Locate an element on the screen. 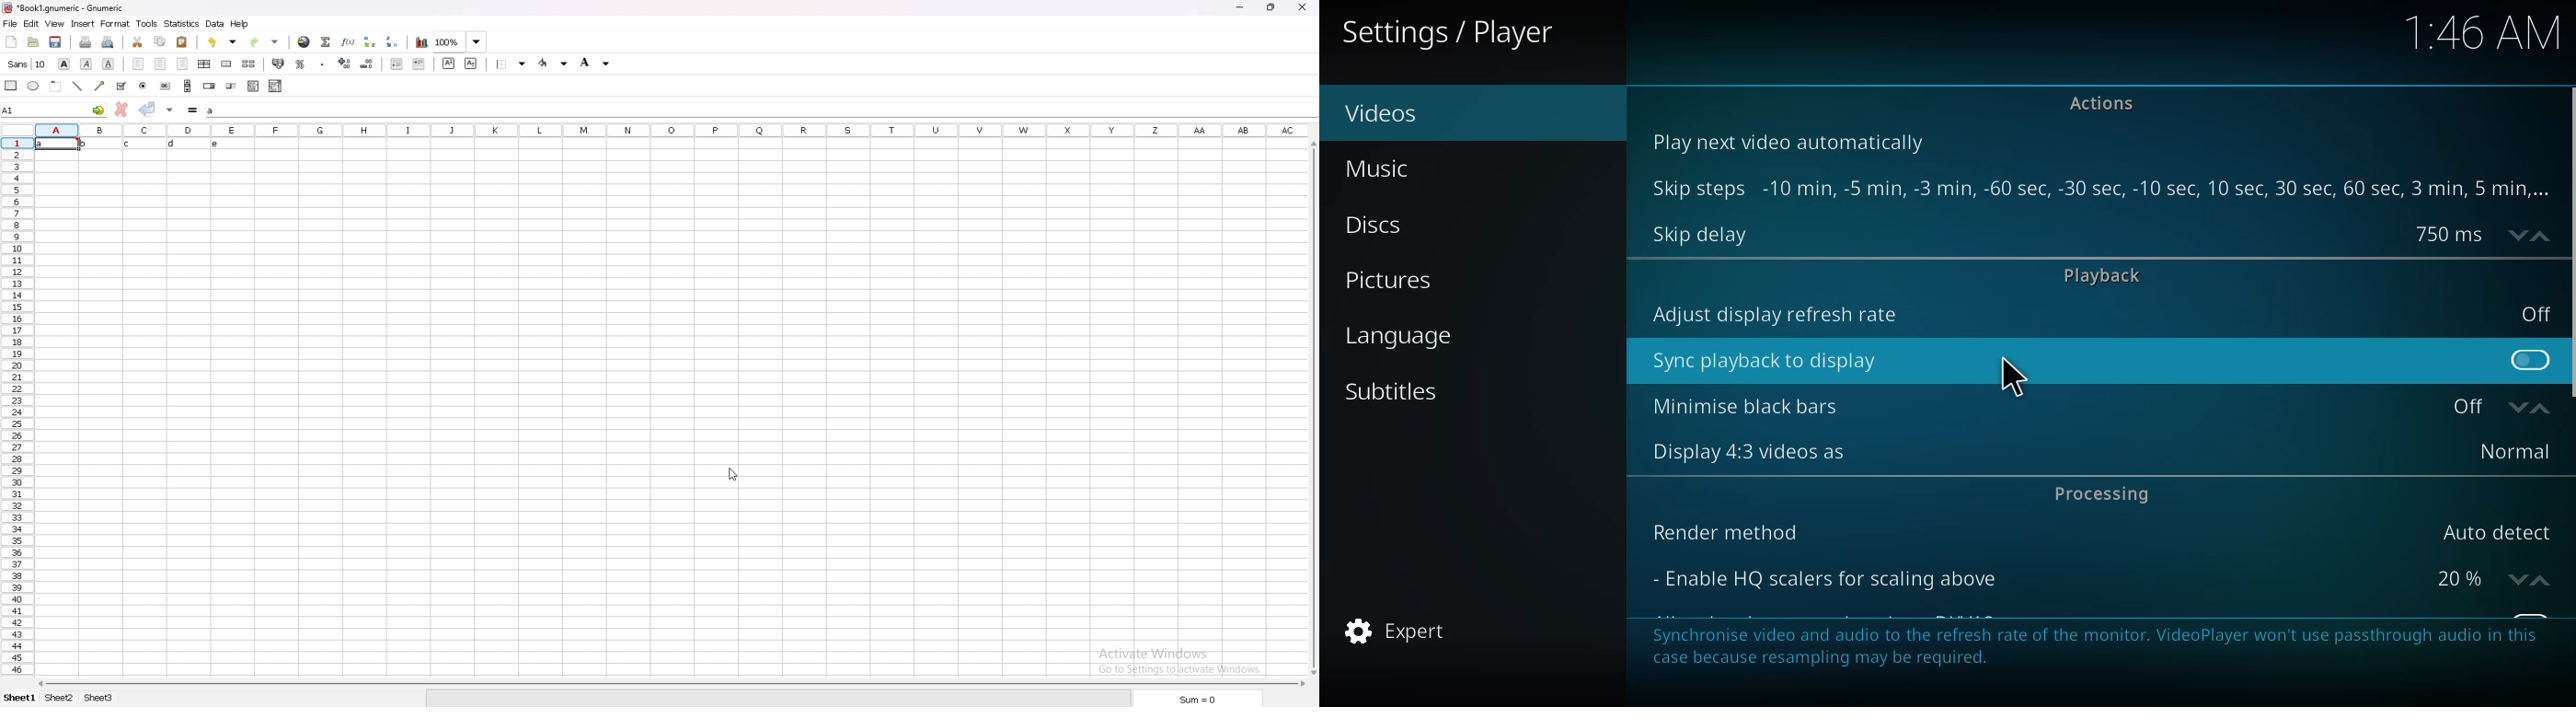 Image resolution: width=2576 pixels, height=728 pixels. skip delay is located at coordinates (1694, 234).